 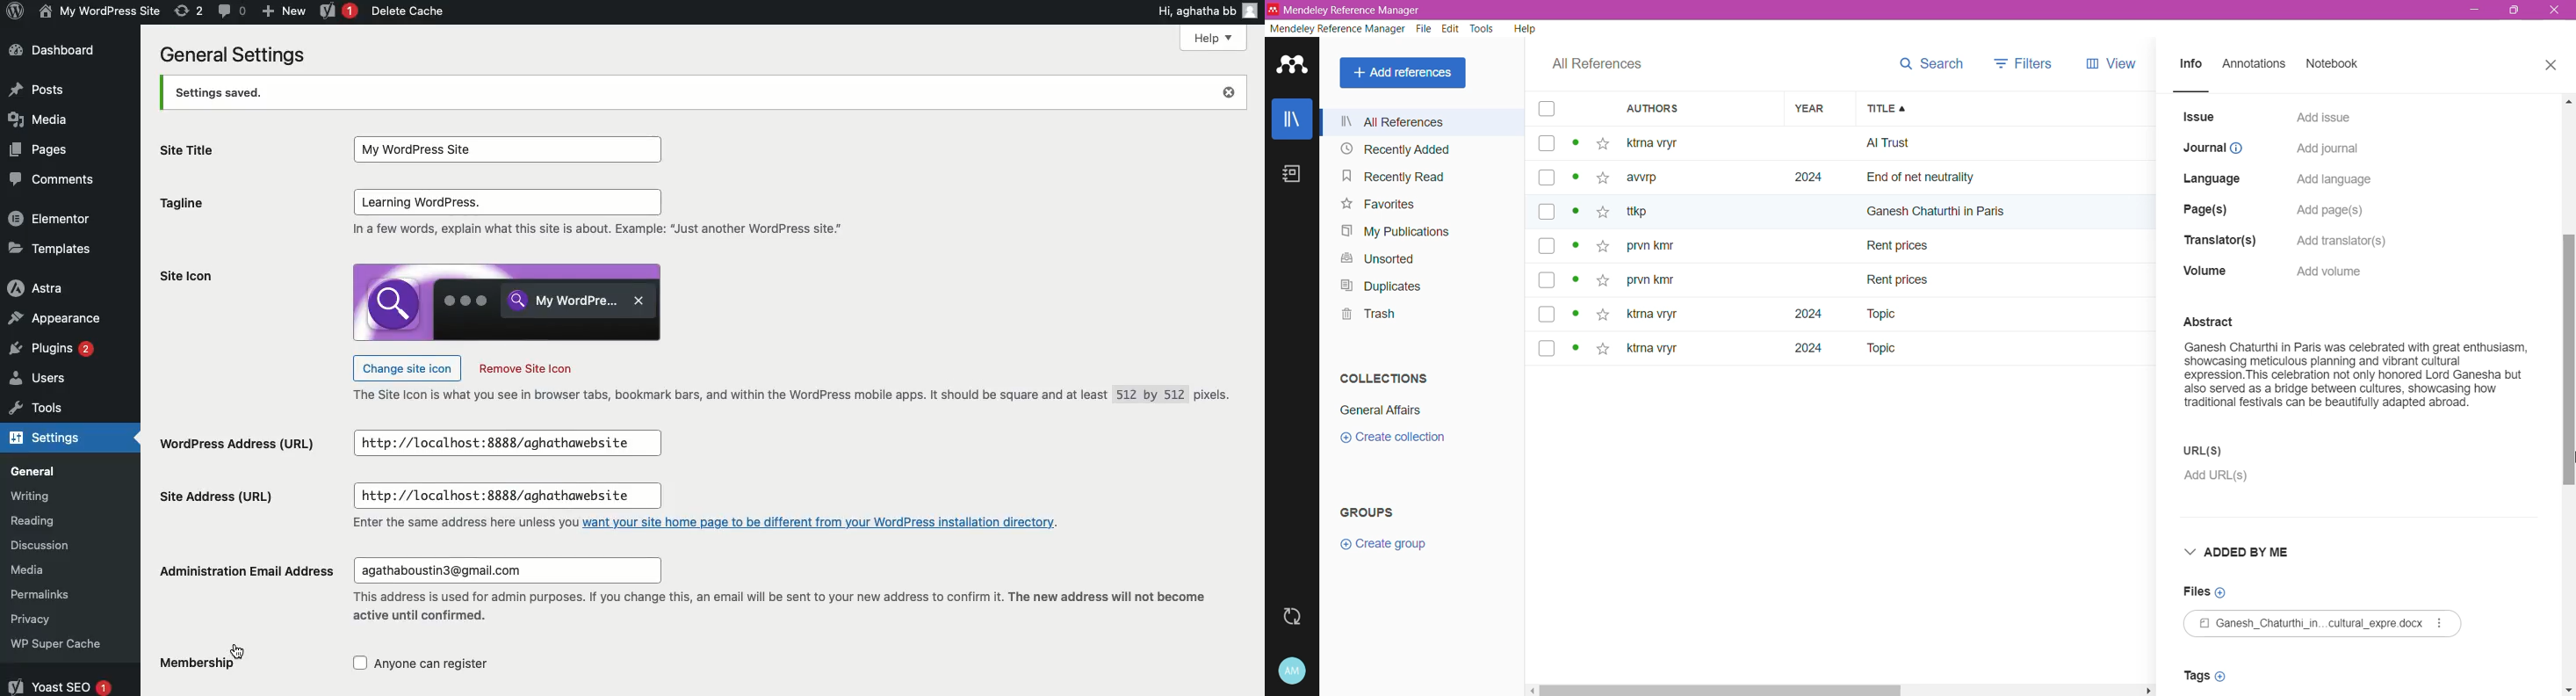 What do you see at coordinates (1451, 29) in the screenshot?
I see `Edit` at bounding box center [1451, 29].